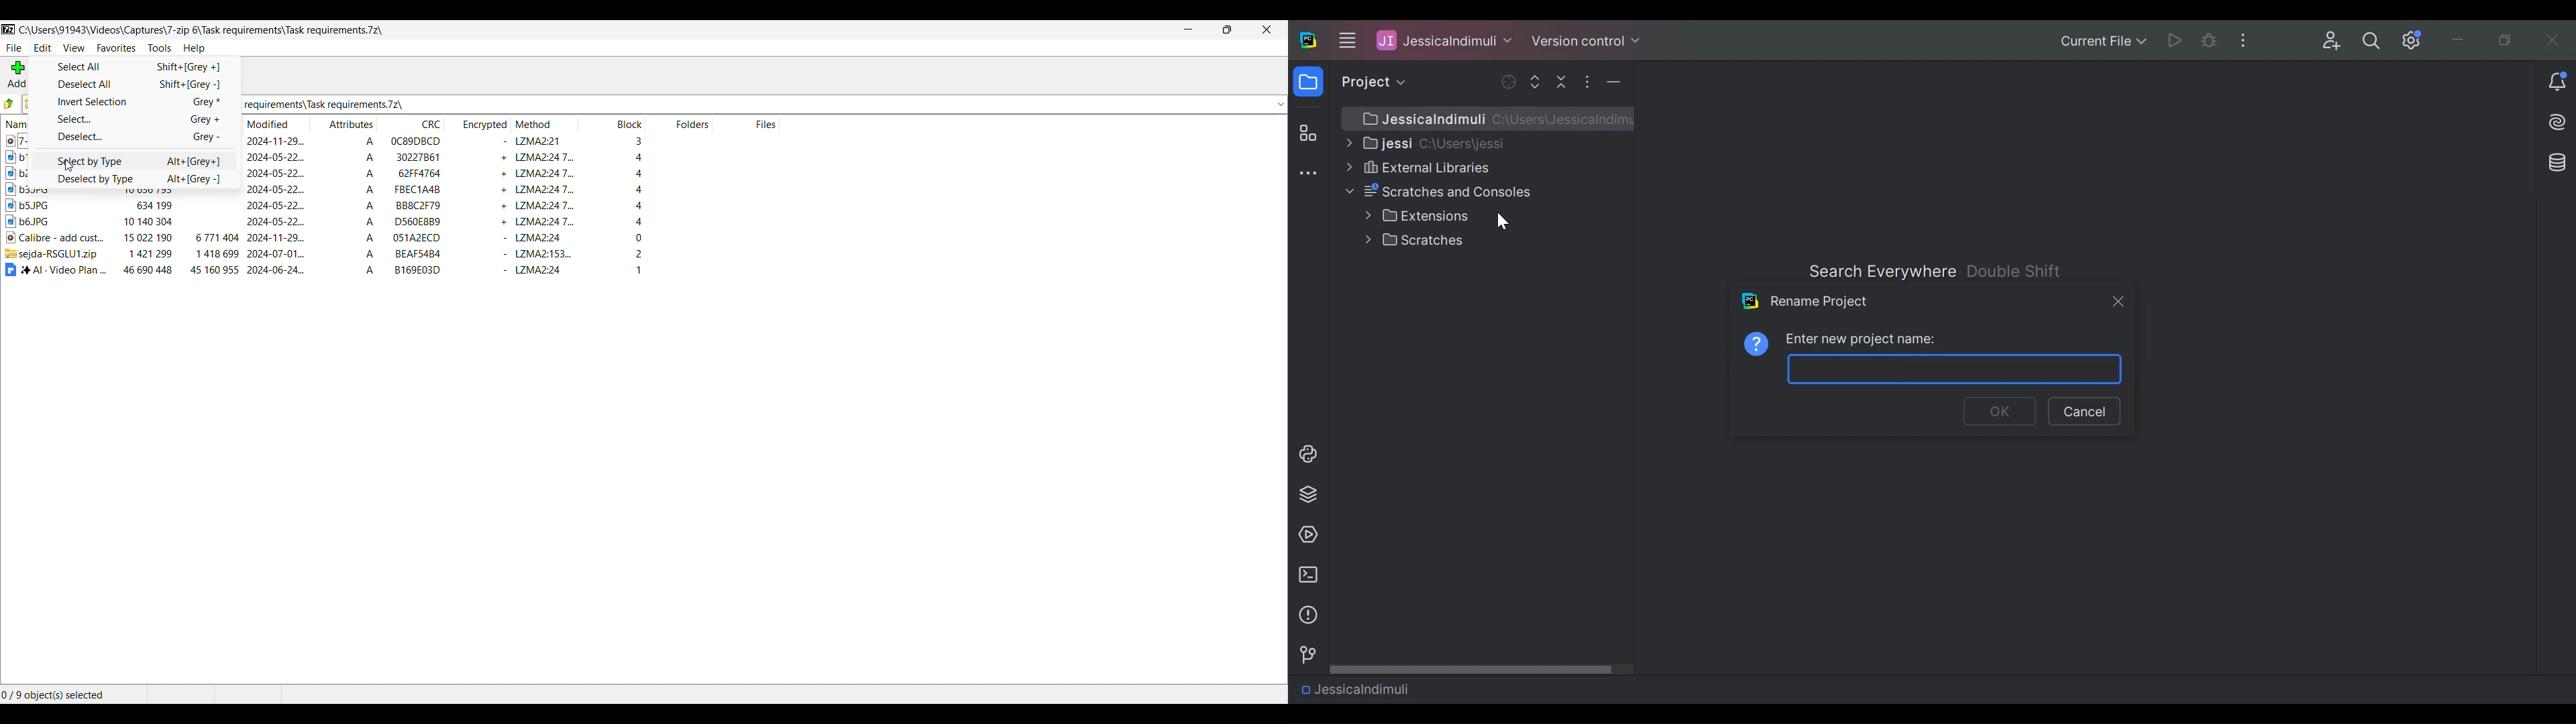 This screenshot has width=2576, height=728. What do you see at coordinates (1416, 167) in the screenshot?
I see `External Libraries` at bounding box center [1416, 167].